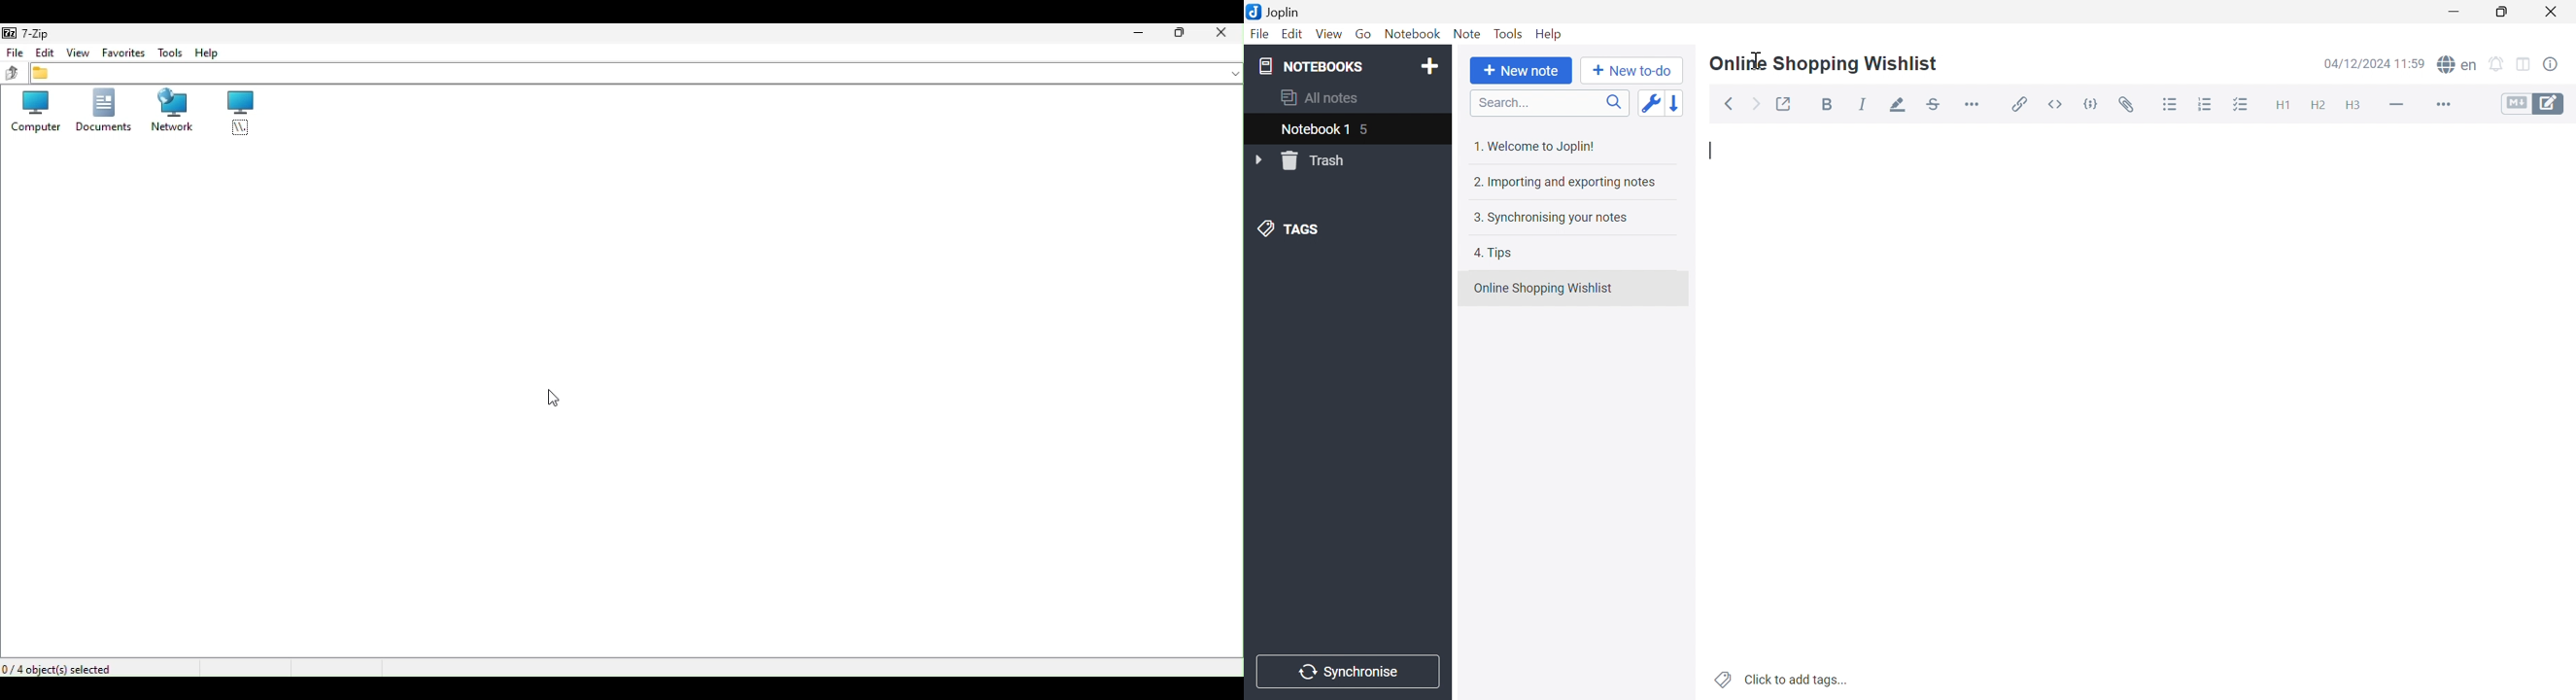  Describe the element at coordinates (1824, 65) in the screenshot. I see `Online Shopping Wishlist` at that location.